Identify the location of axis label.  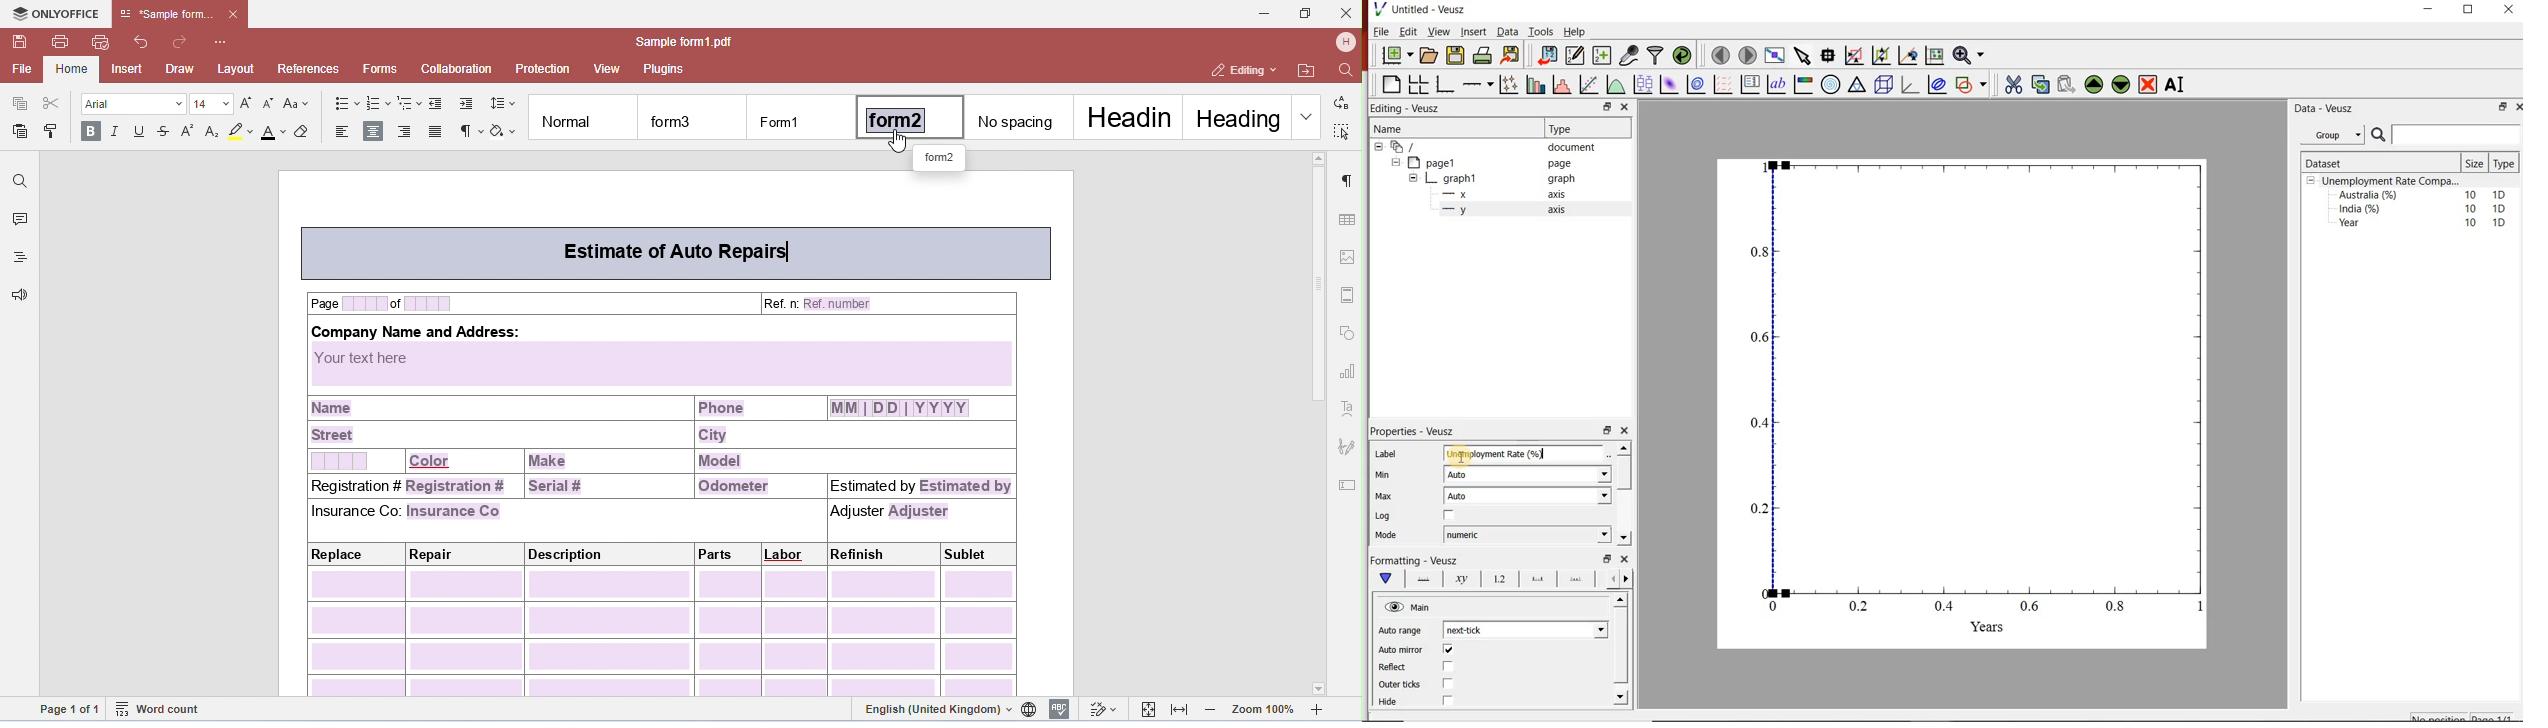
(1461, 580).